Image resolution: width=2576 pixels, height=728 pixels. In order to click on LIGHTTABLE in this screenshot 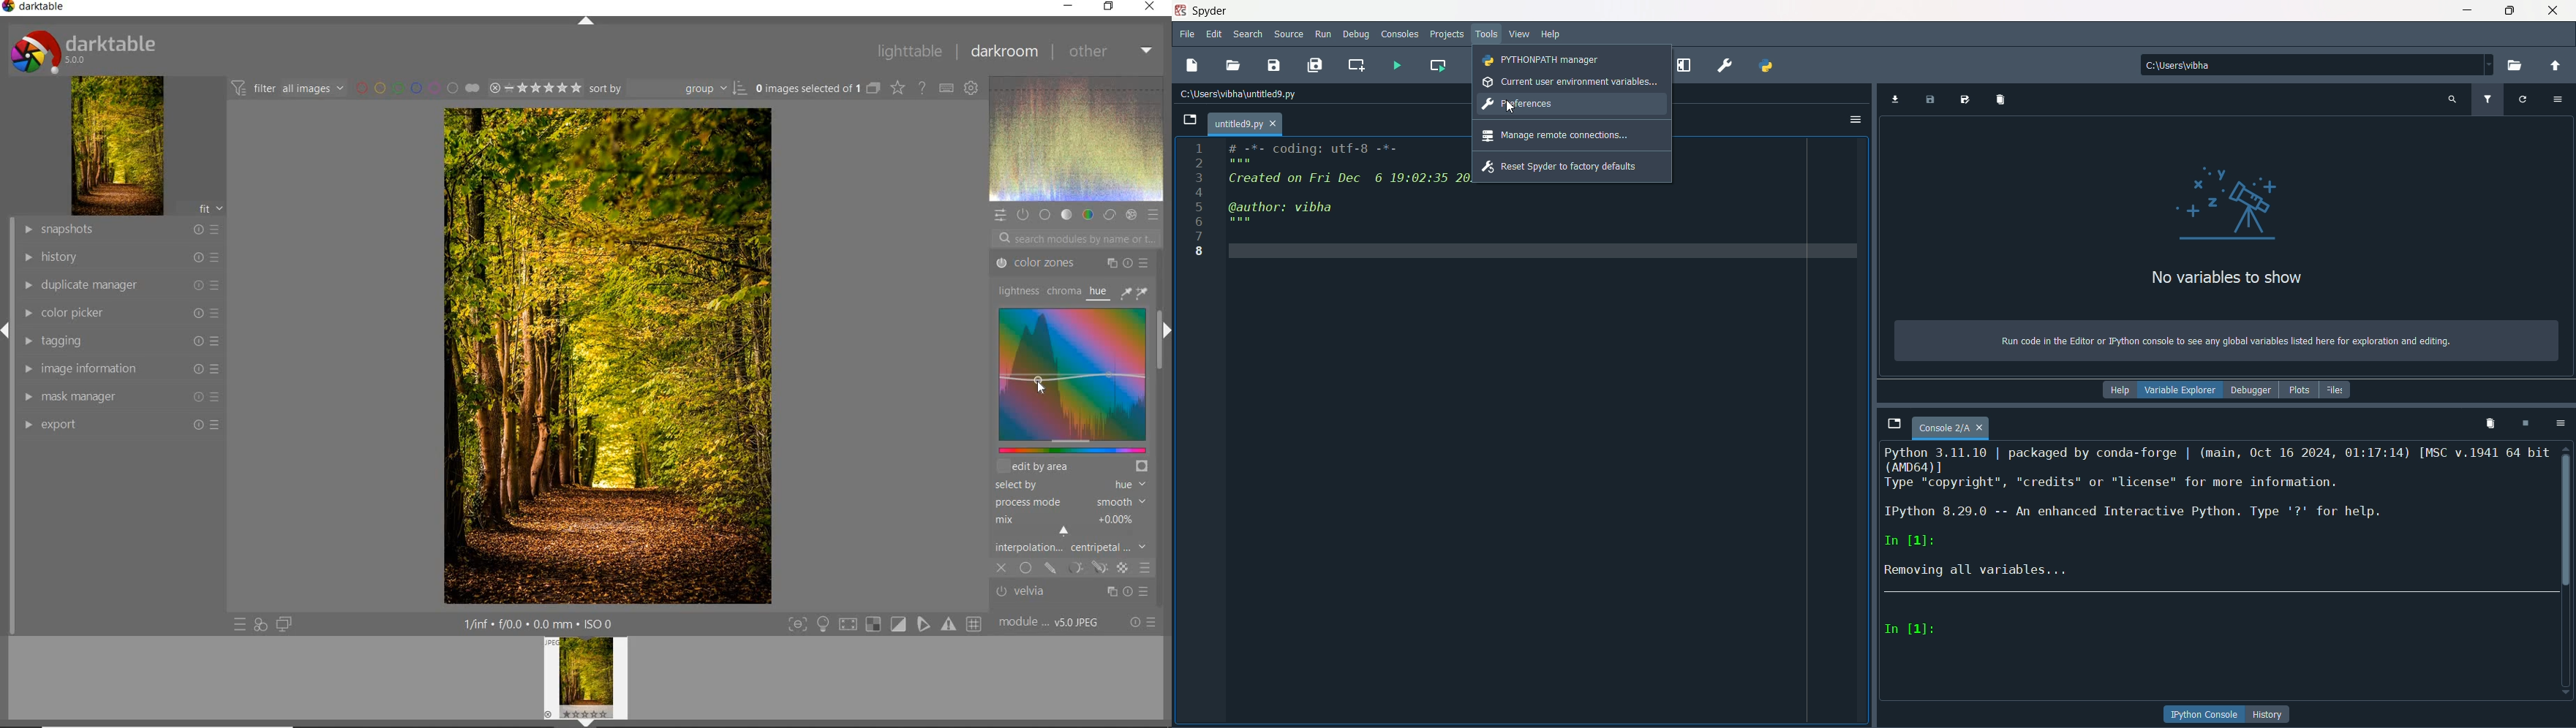, I will do `click(911, 52)`.